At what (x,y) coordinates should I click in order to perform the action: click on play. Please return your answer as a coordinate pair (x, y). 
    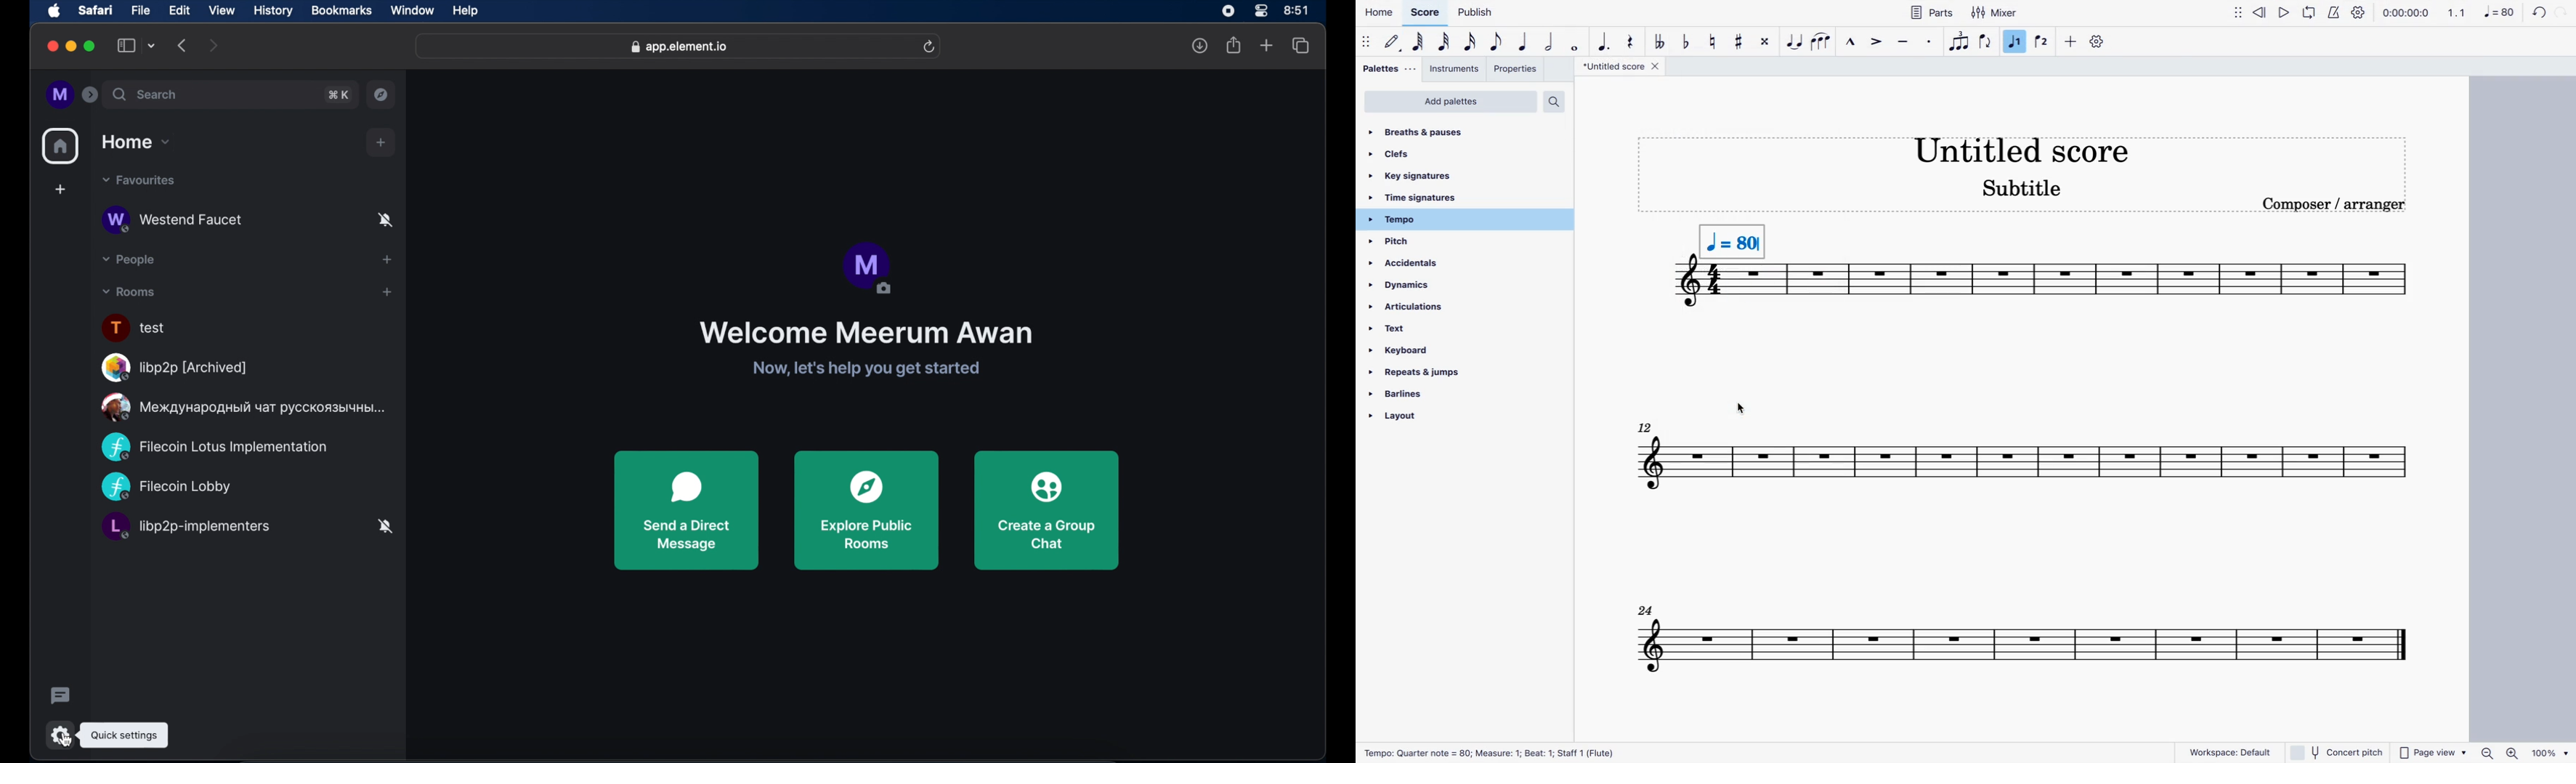
    Looking at the image, I should click on (2283, 12).